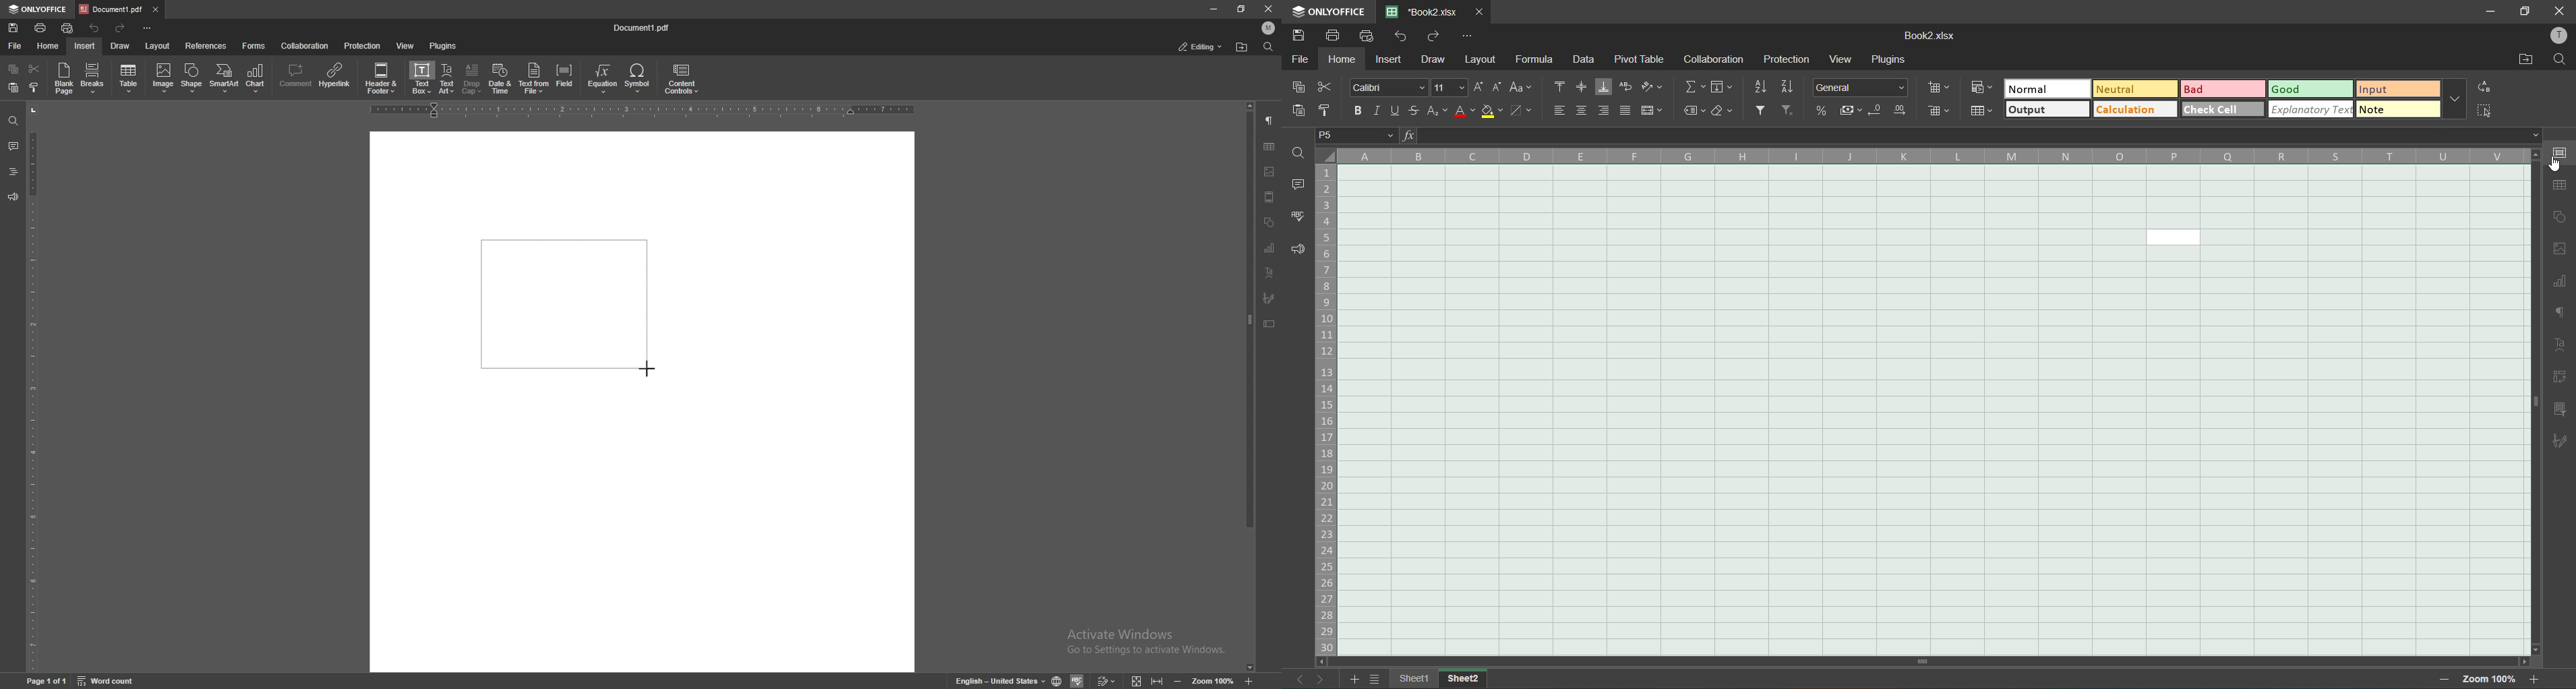 Image resolution: width=2576 pixels, height=700 pixels. I want to click on word count, so click(107, 681).